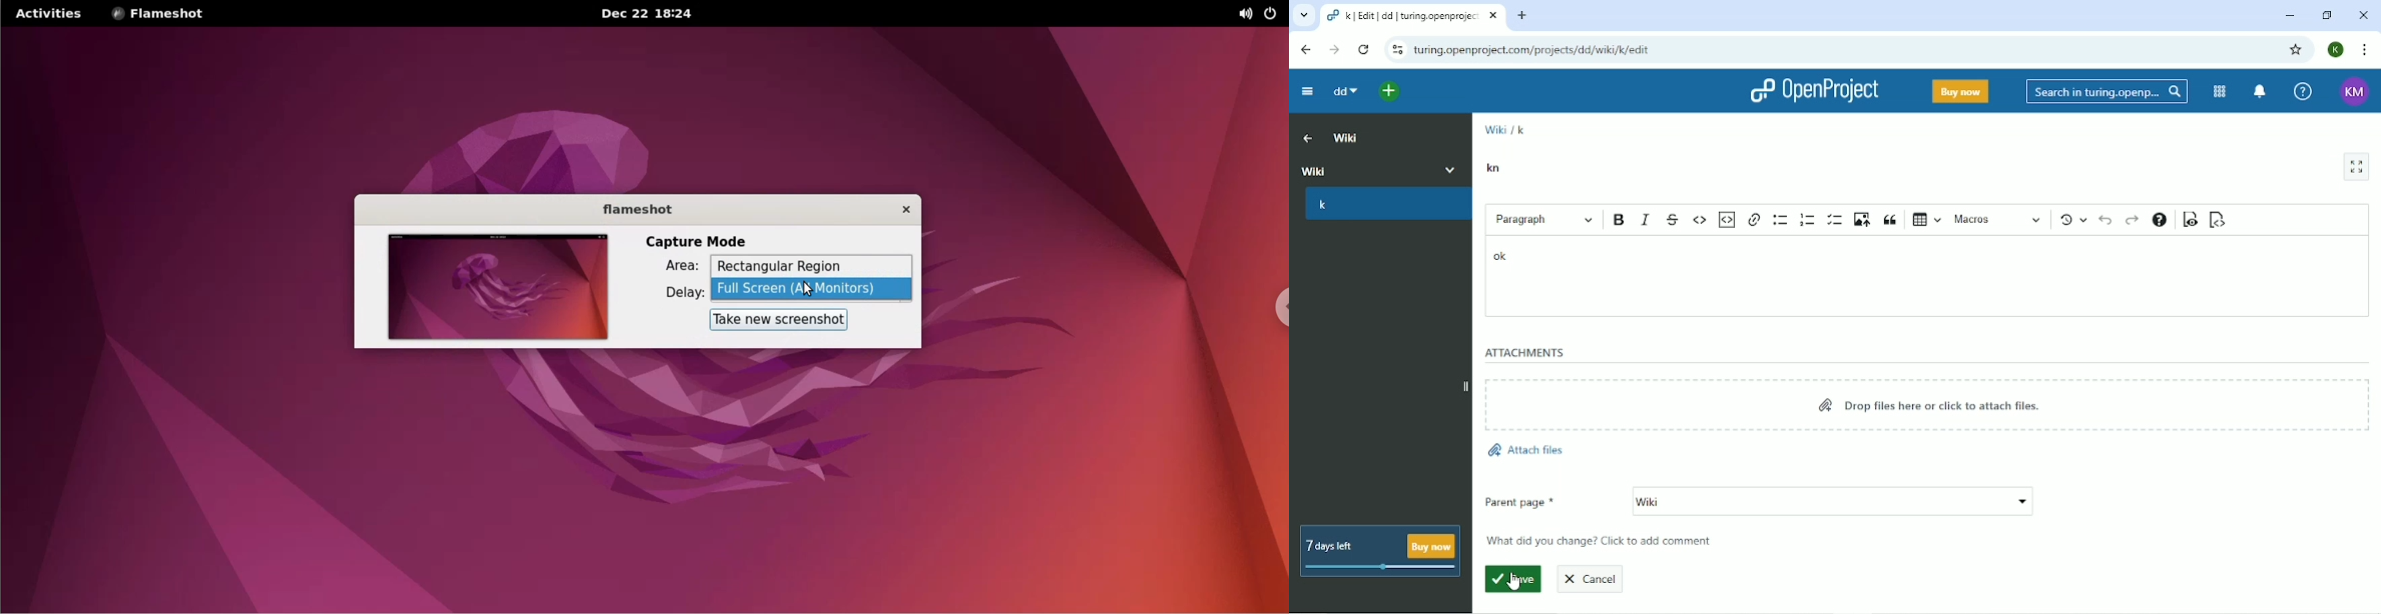 Image resolution: width=2408 pixels, height=616 pixels. Describe the element at coordinates (631, 208) in the screenshot. I see `flameshot ` at that location.